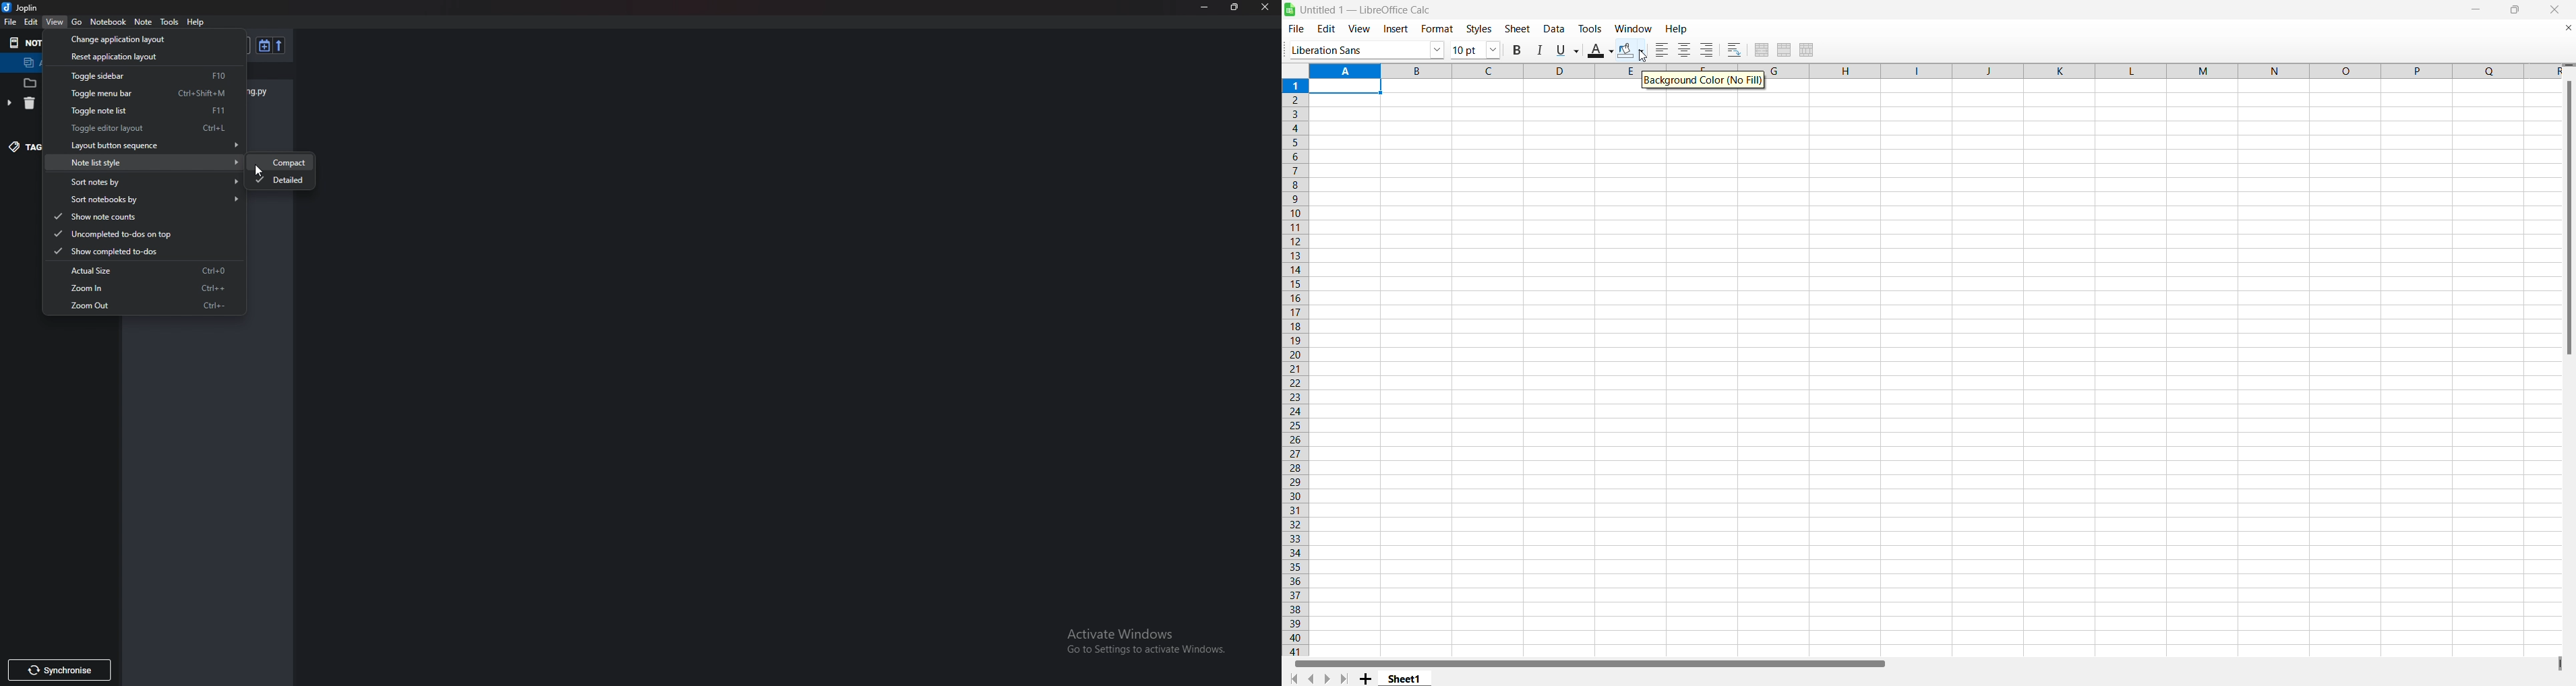 The image size is (2576, 700). I want to click on Zoom in, so click(147, 286).